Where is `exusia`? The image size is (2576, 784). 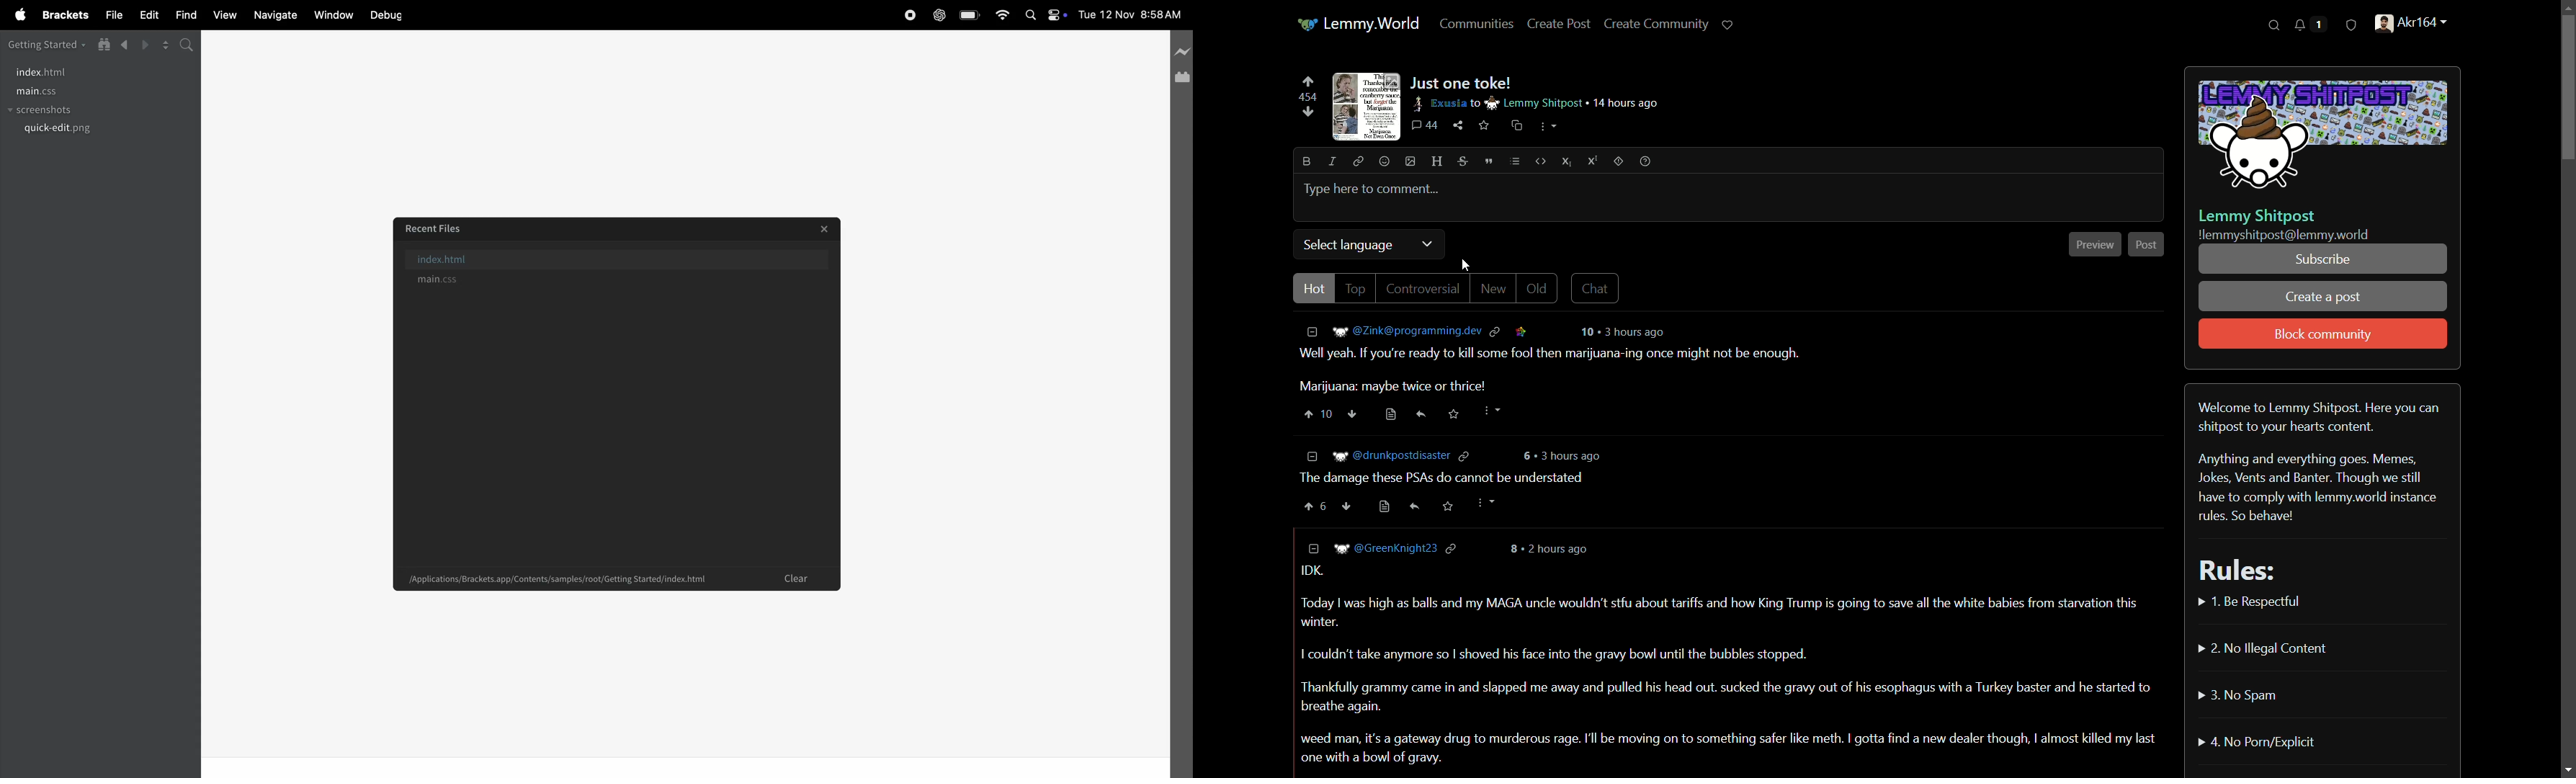 exusia is located at coordinates (1437, 104).